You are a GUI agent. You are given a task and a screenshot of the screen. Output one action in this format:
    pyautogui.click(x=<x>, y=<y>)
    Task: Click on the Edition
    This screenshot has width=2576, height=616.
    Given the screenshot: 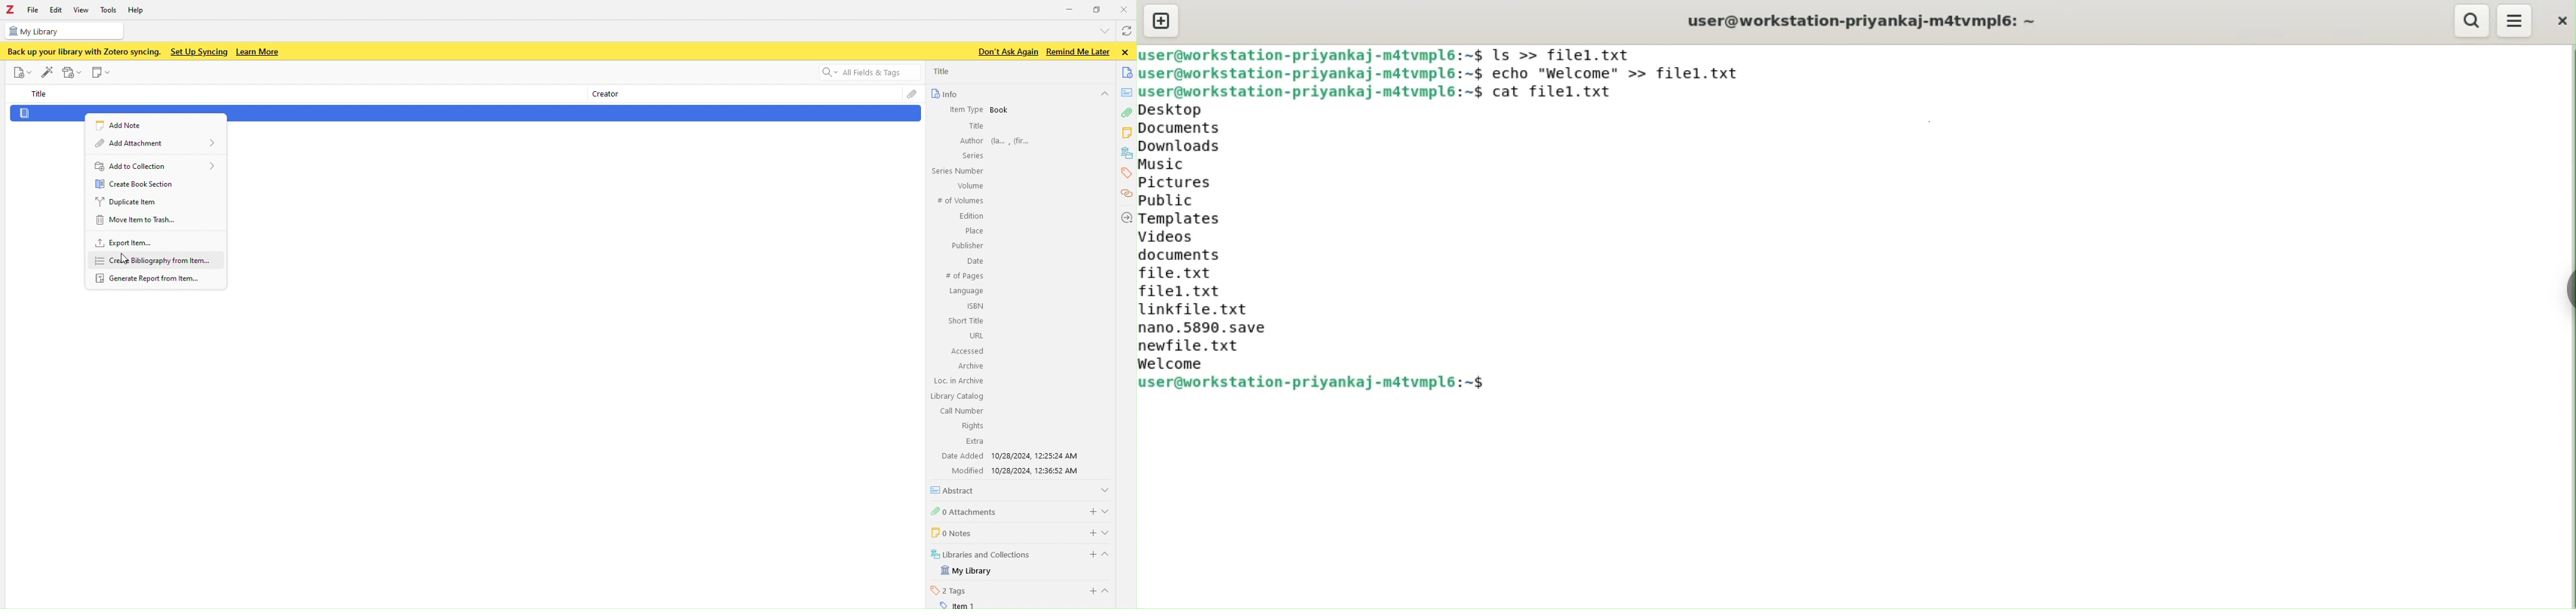 What is the action you would take?
    pyautogui.click(x=972, y=217)
    